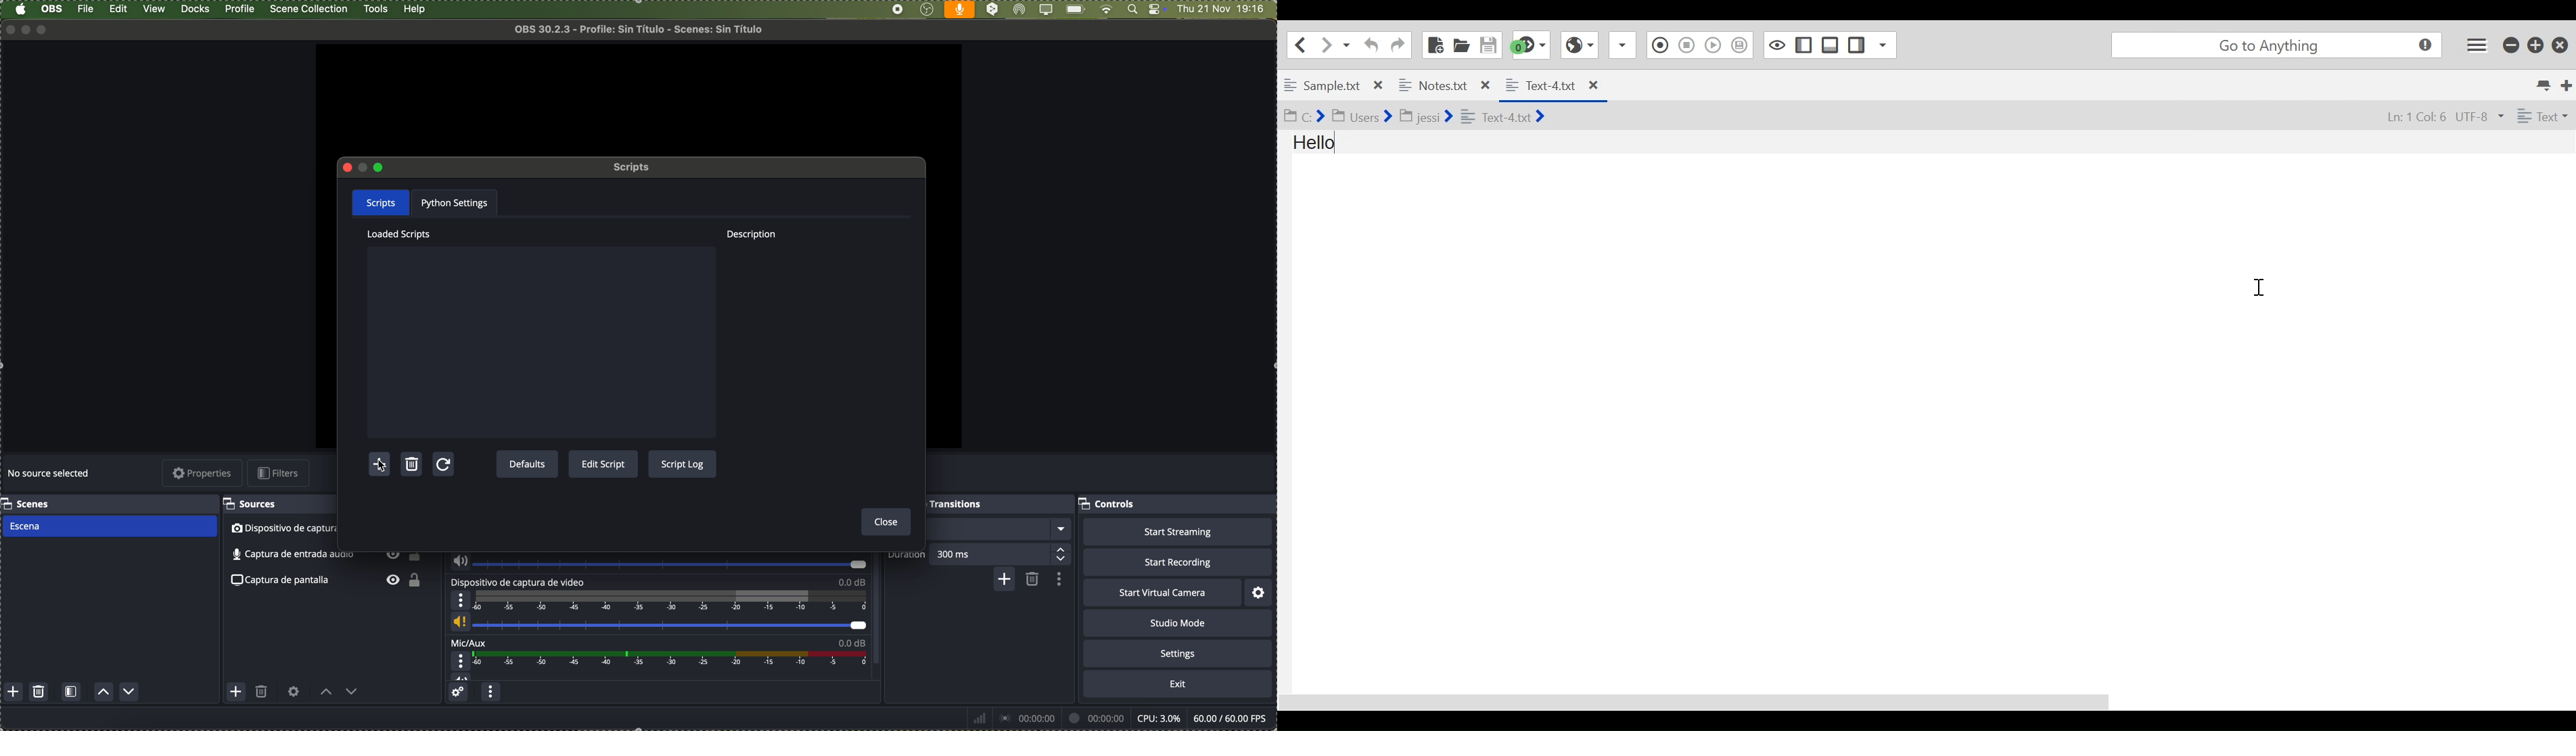 Image resolution: width=2576 pixels, height=756 pixels. What do you see at coordinates (155, 9) in the screenshot?
I see `view` at bounding box center [155, 9].